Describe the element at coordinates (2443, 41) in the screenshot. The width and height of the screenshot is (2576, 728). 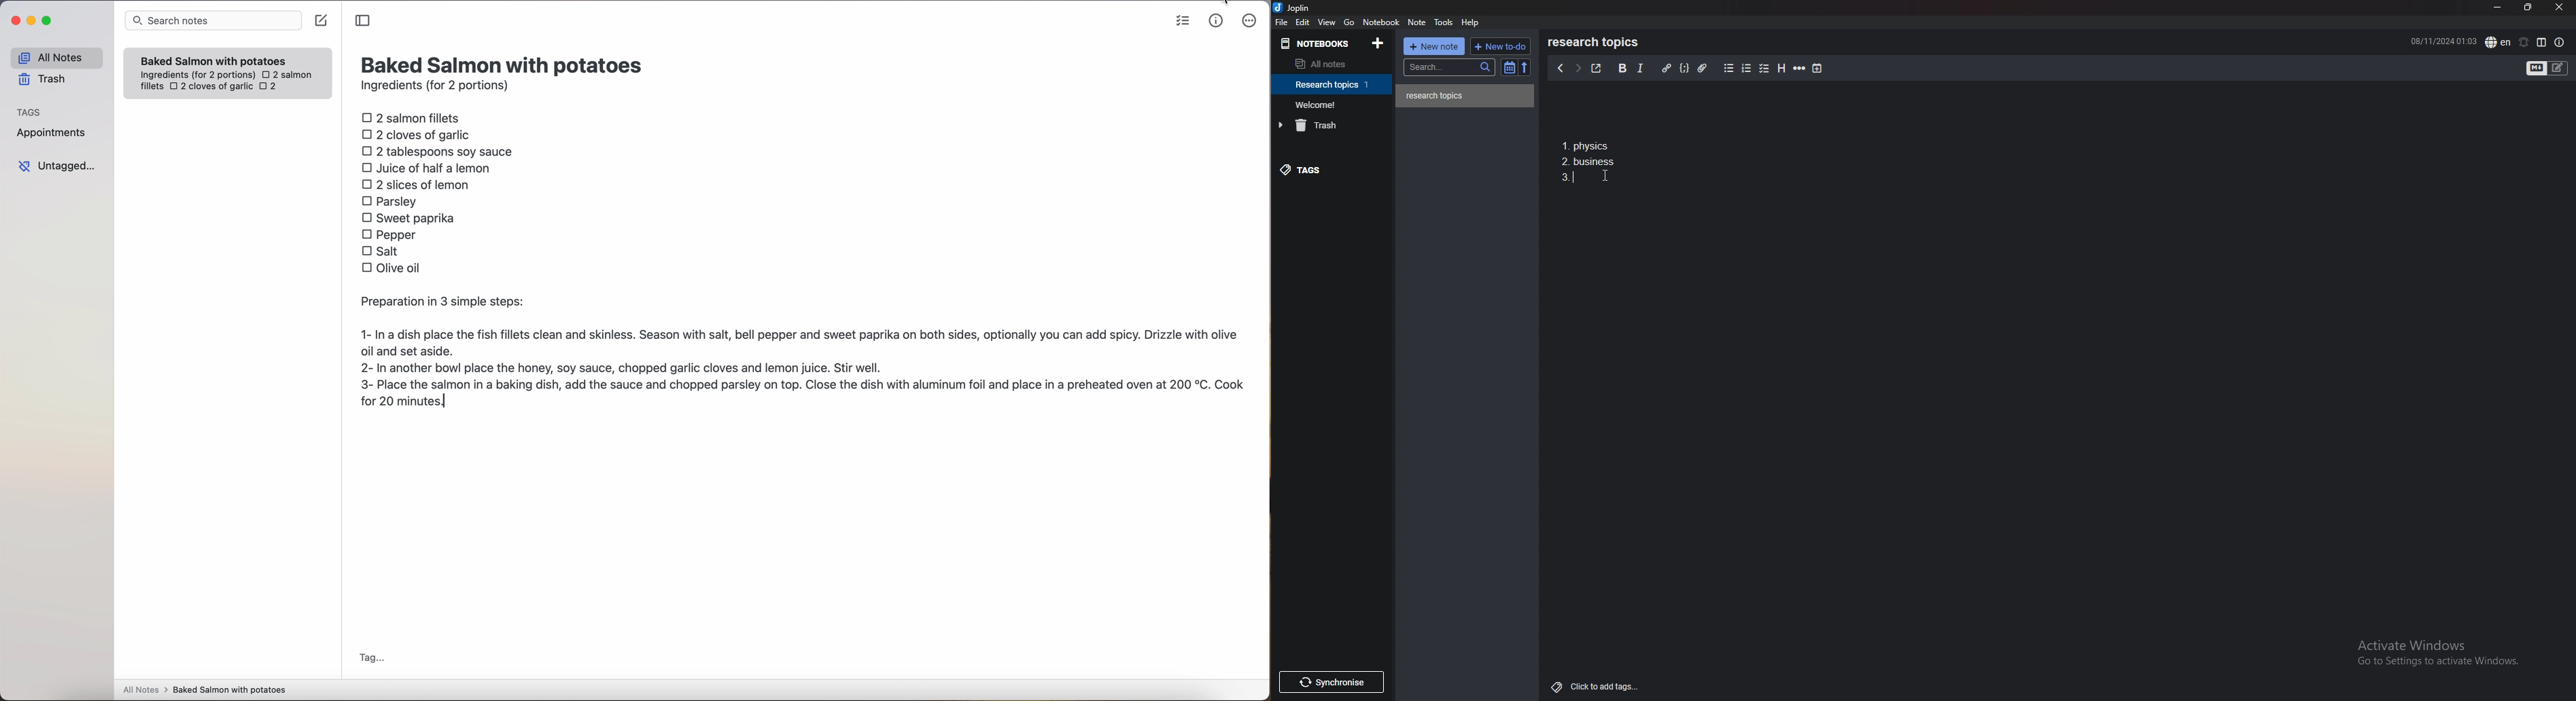
I see `08/11/2024 01:02` at that location.